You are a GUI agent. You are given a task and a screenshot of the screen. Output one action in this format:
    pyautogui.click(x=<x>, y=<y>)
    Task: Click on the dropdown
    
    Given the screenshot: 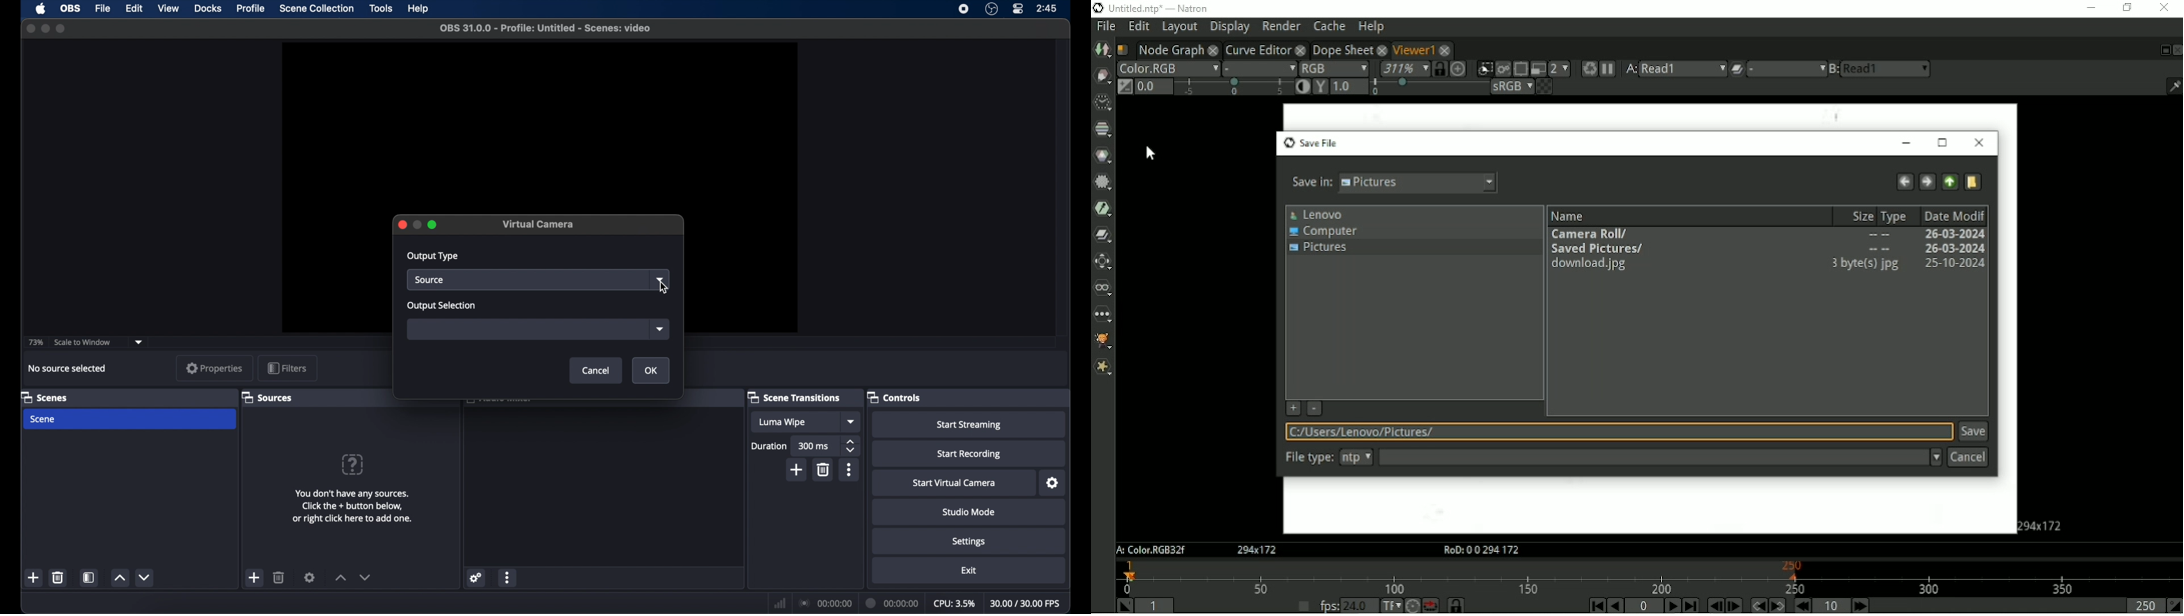 What is the action you would take?
    pyautogui.click(x=852, y=421)
    